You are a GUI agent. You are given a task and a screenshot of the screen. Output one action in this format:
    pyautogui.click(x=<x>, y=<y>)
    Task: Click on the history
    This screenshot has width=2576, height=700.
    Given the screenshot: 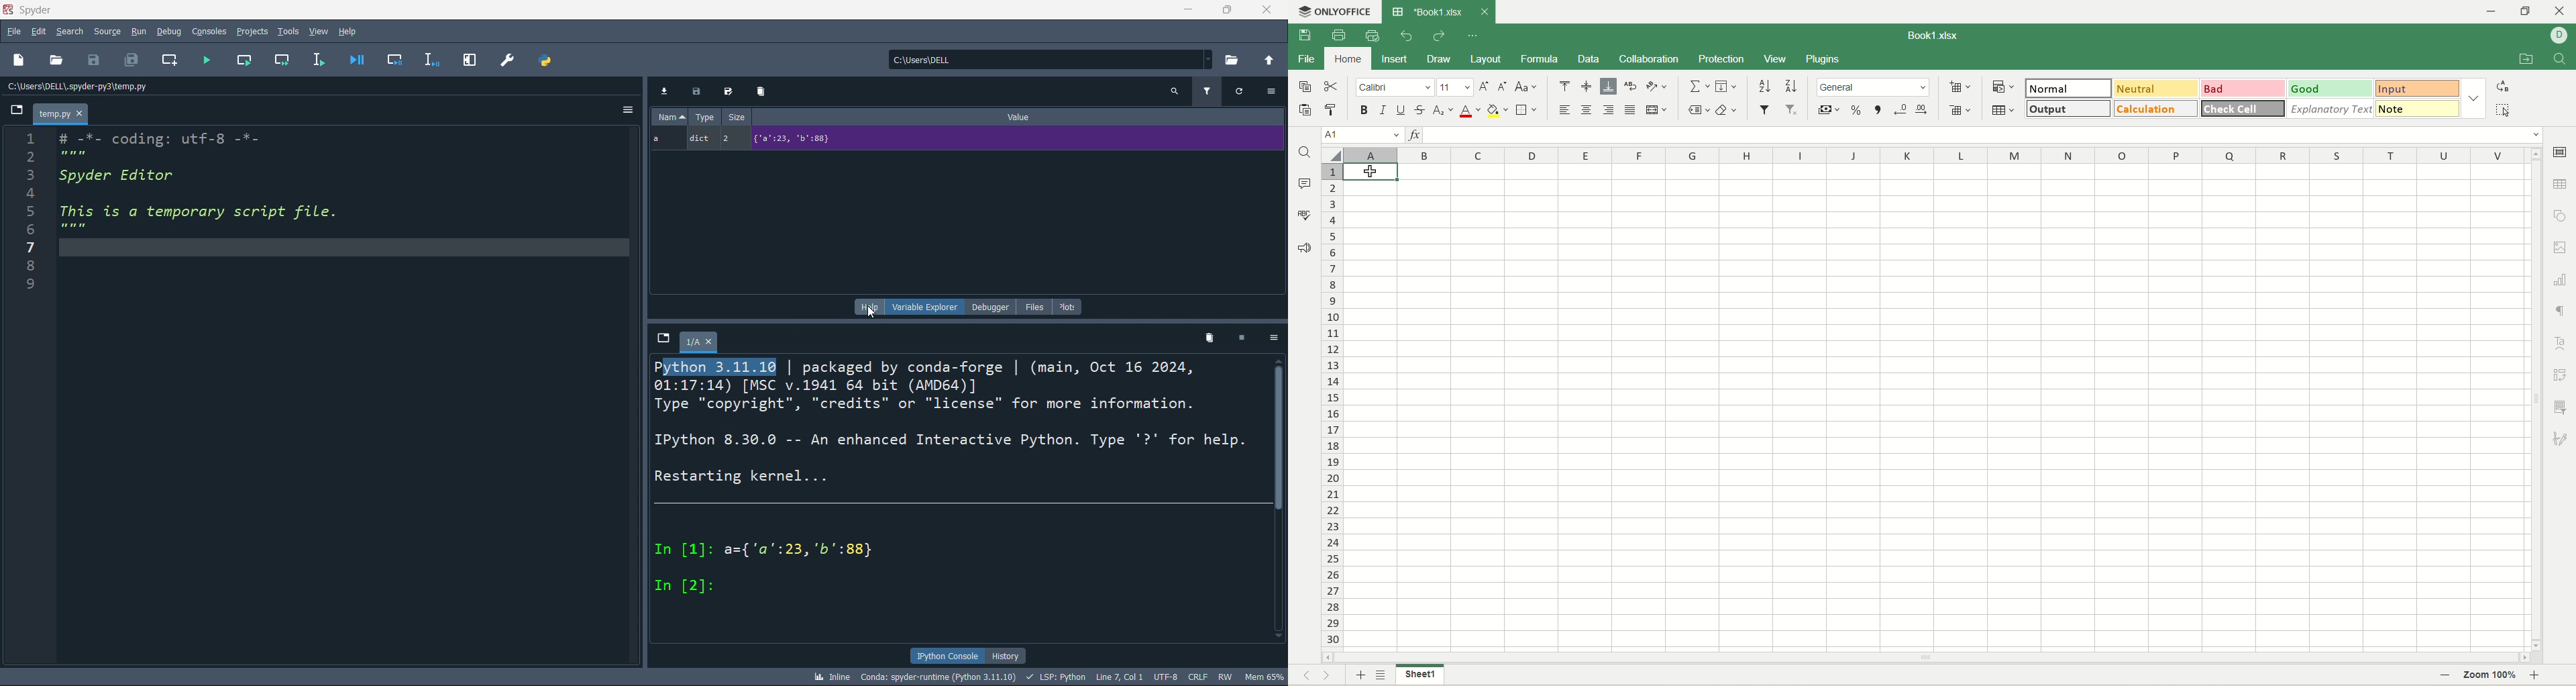 What is the action you would take?
    pyautogui.click(x=1008, y=656)
    